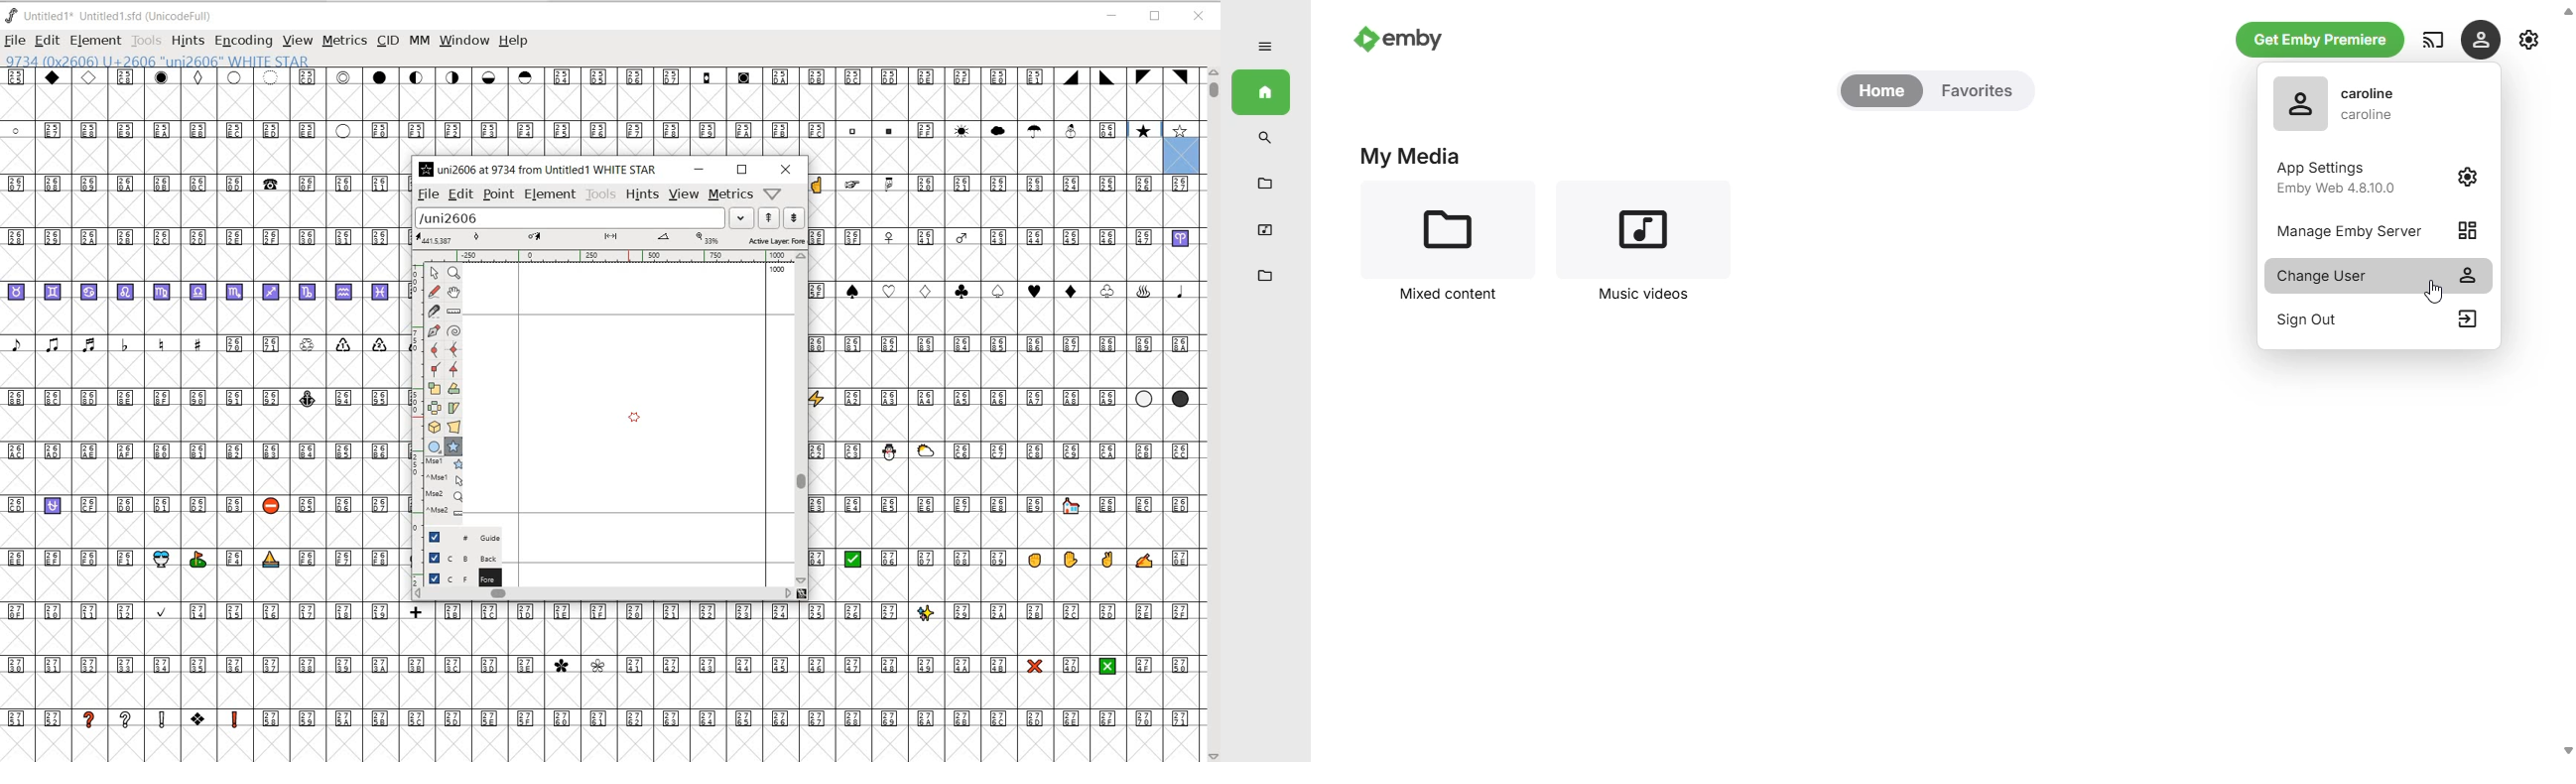  Describe the element at coordinates (148, 41) in the screenshot. I see `TOOLS` at that location.